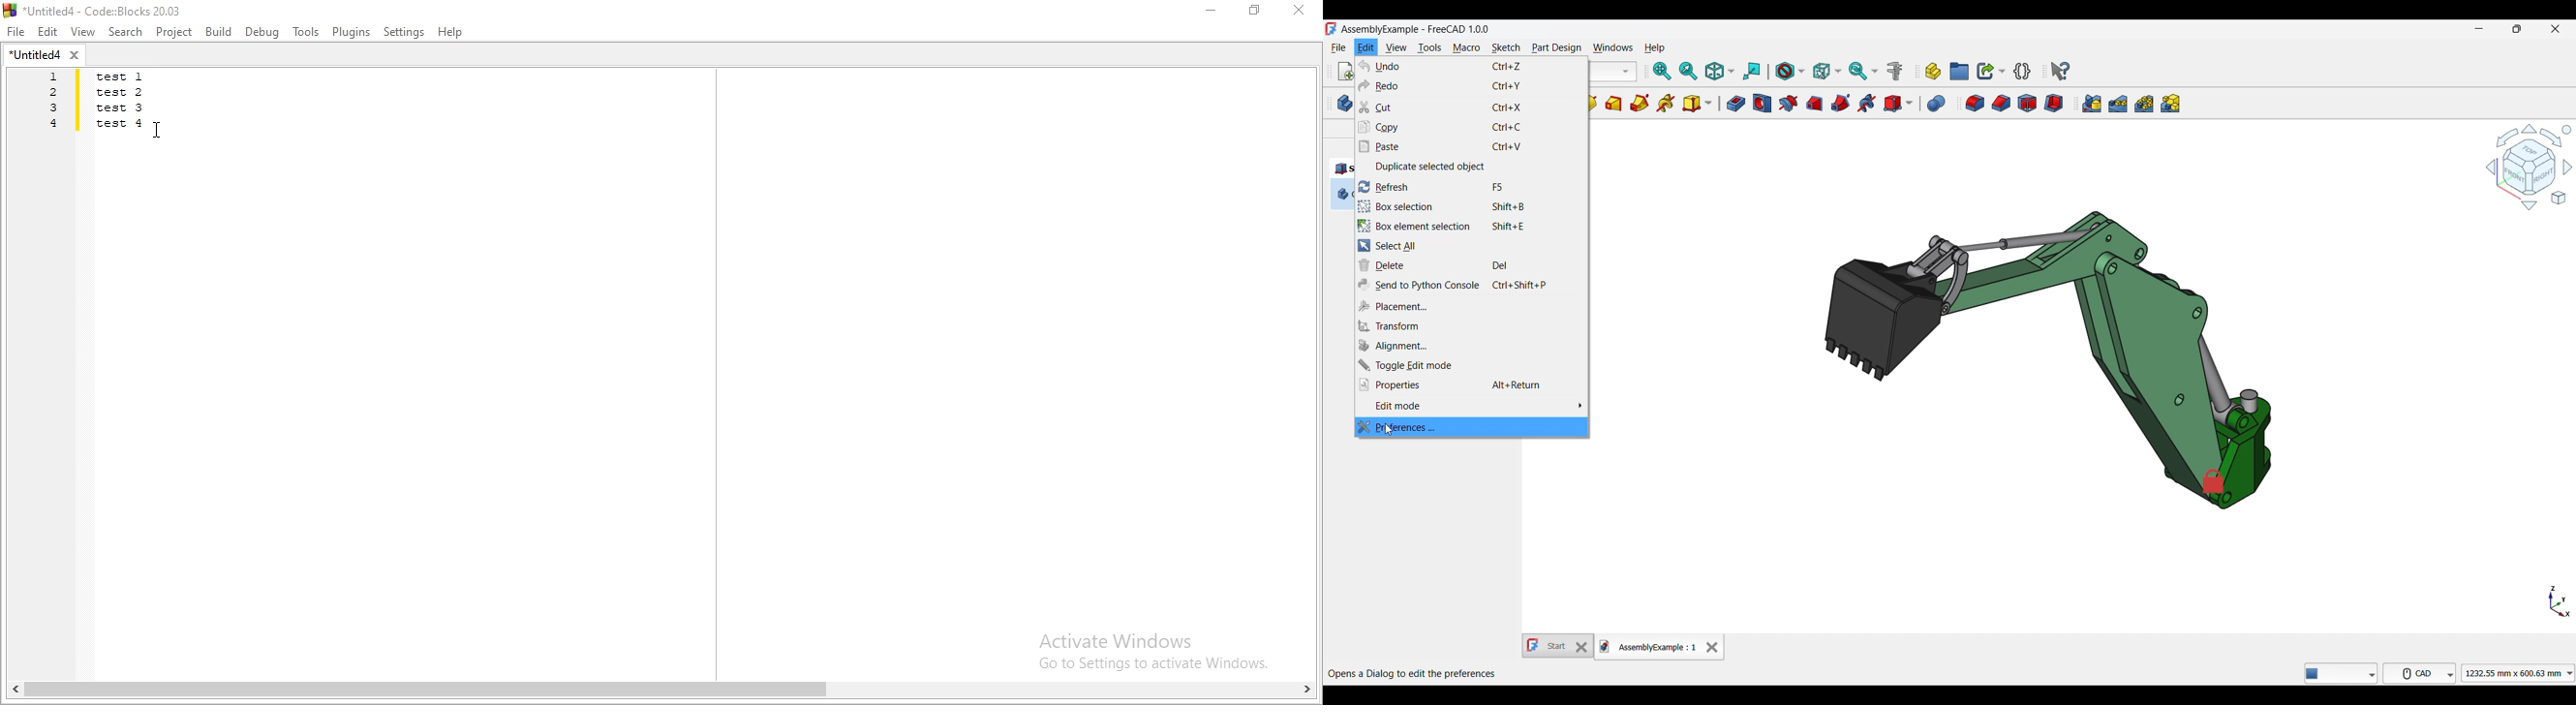 This screenshot has width=2576, height=728. Describe the element at coordinates (2027, 103) in the screenshot. I see `Draft` at that location.